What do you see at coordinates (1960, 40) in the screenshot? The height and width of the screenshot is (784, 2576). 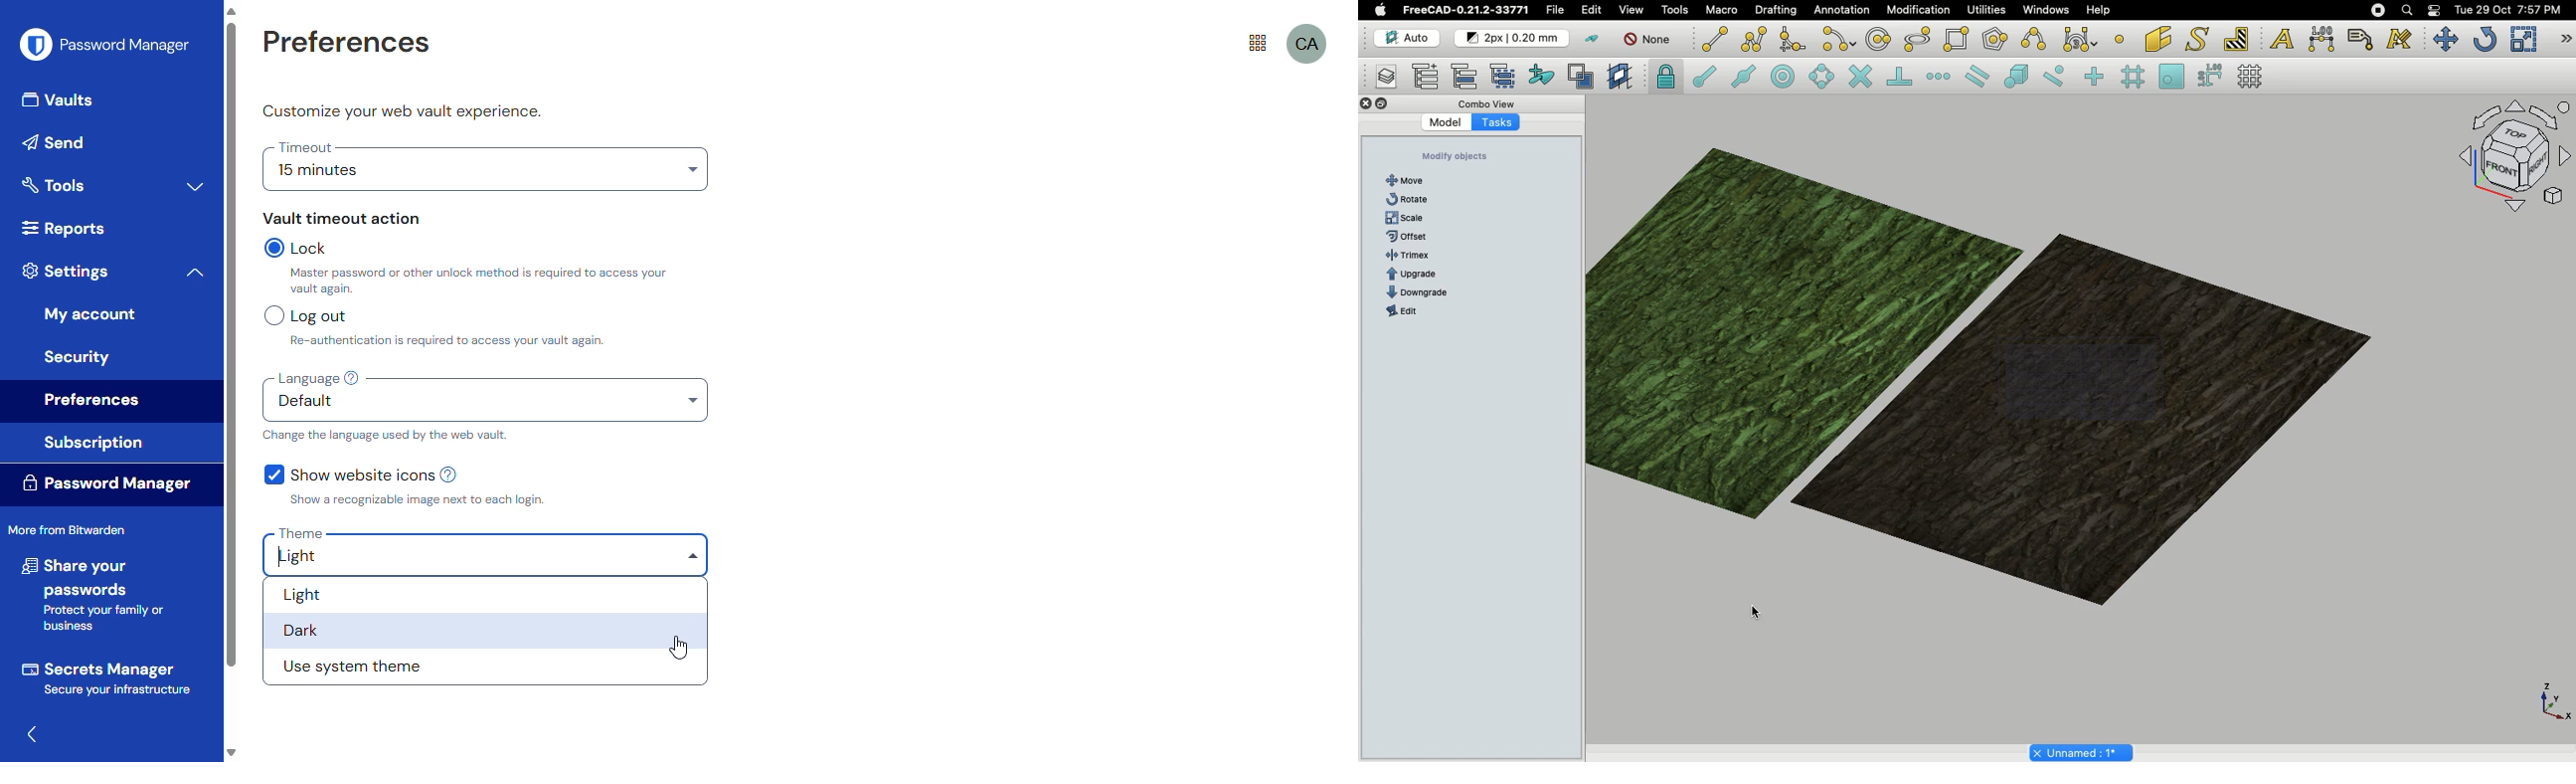 I see `Rectangle` at bounding box center [1960, 40].